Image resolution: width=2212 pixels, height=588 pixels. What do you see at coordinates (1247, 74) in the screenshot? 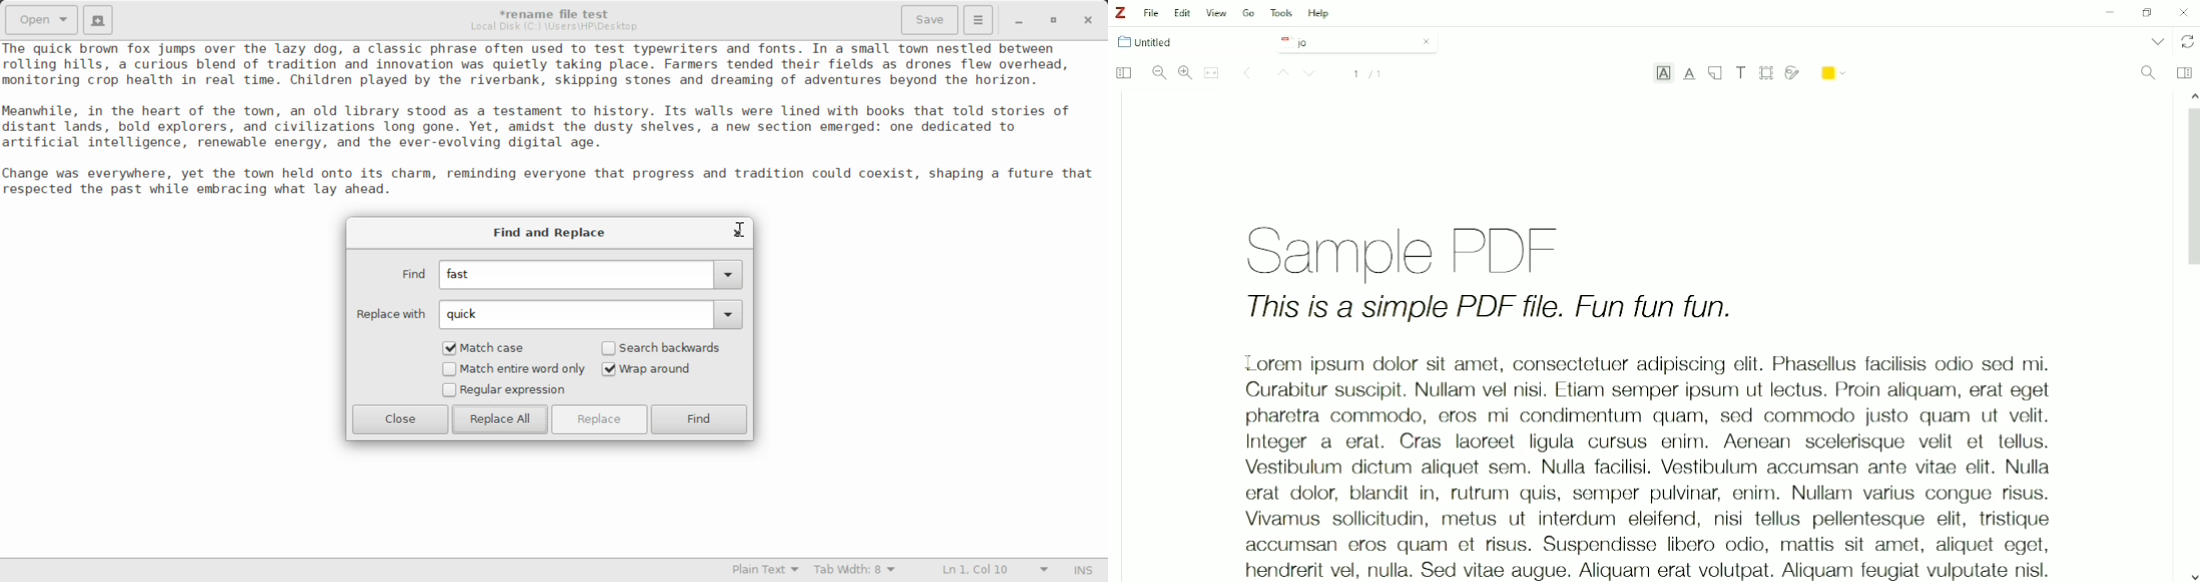
I see `Change Page` at bounding box center [1247, 74].